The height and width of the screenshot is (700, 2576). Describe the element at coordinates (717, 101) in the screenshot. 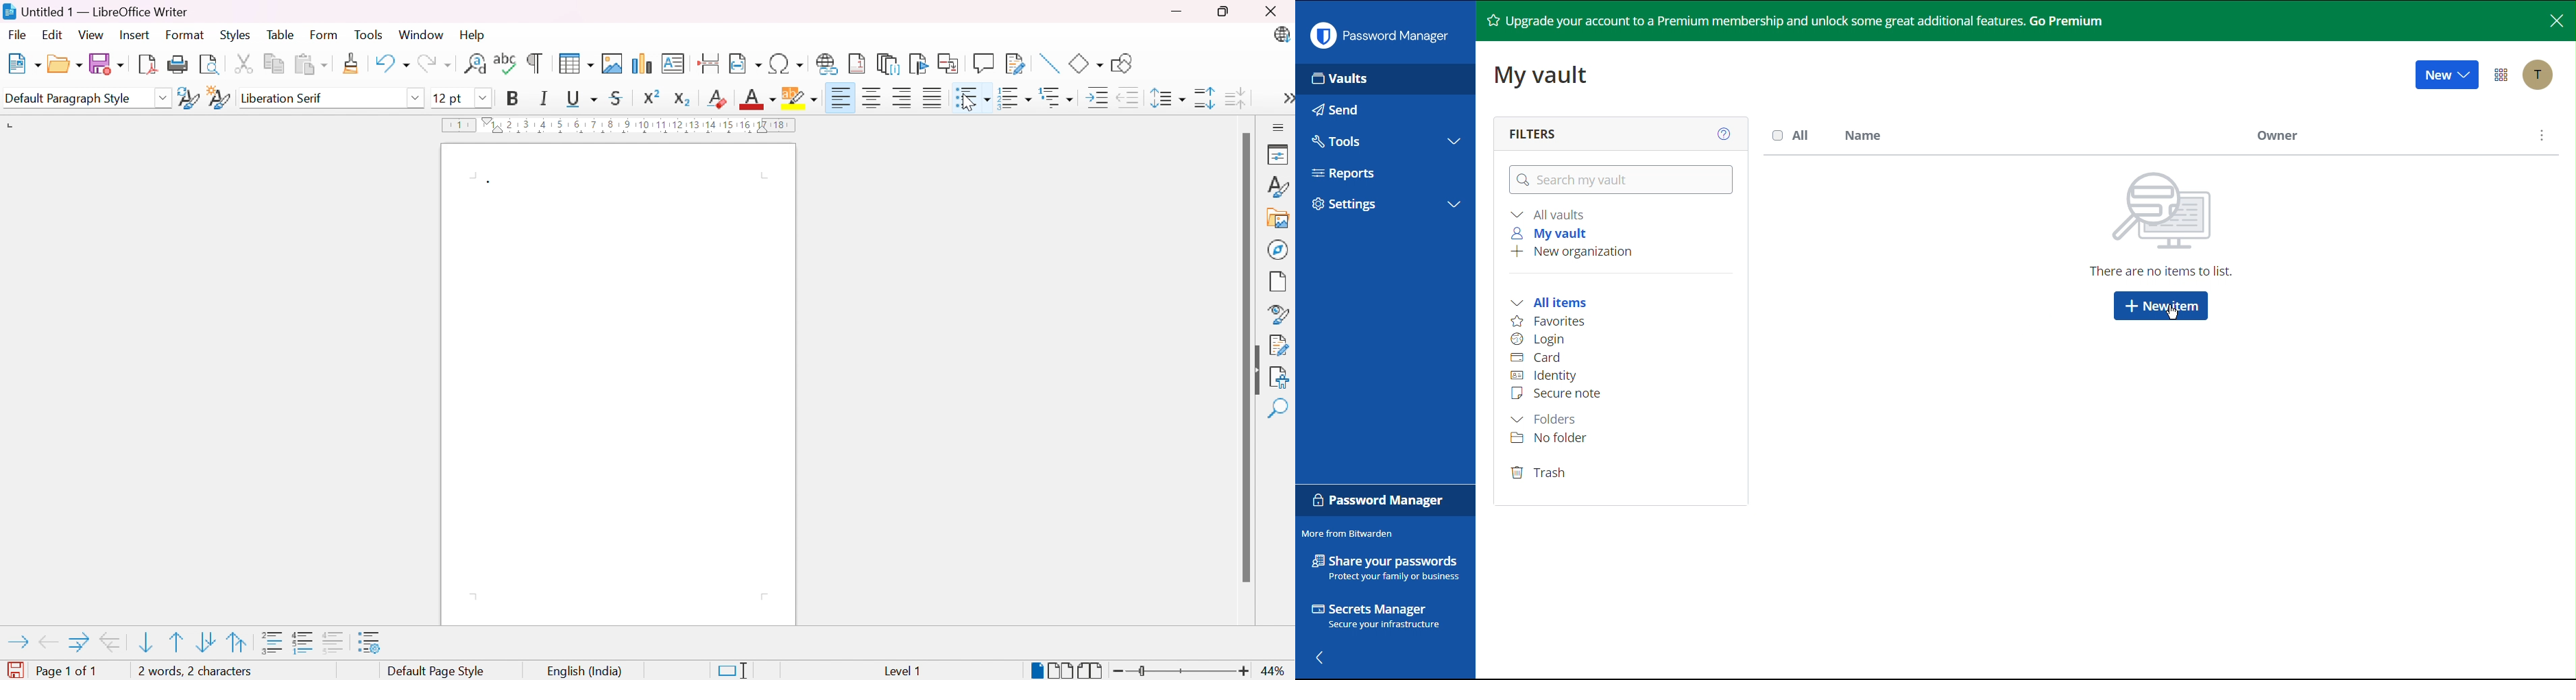

I see `Clear direct formatting` at that location.